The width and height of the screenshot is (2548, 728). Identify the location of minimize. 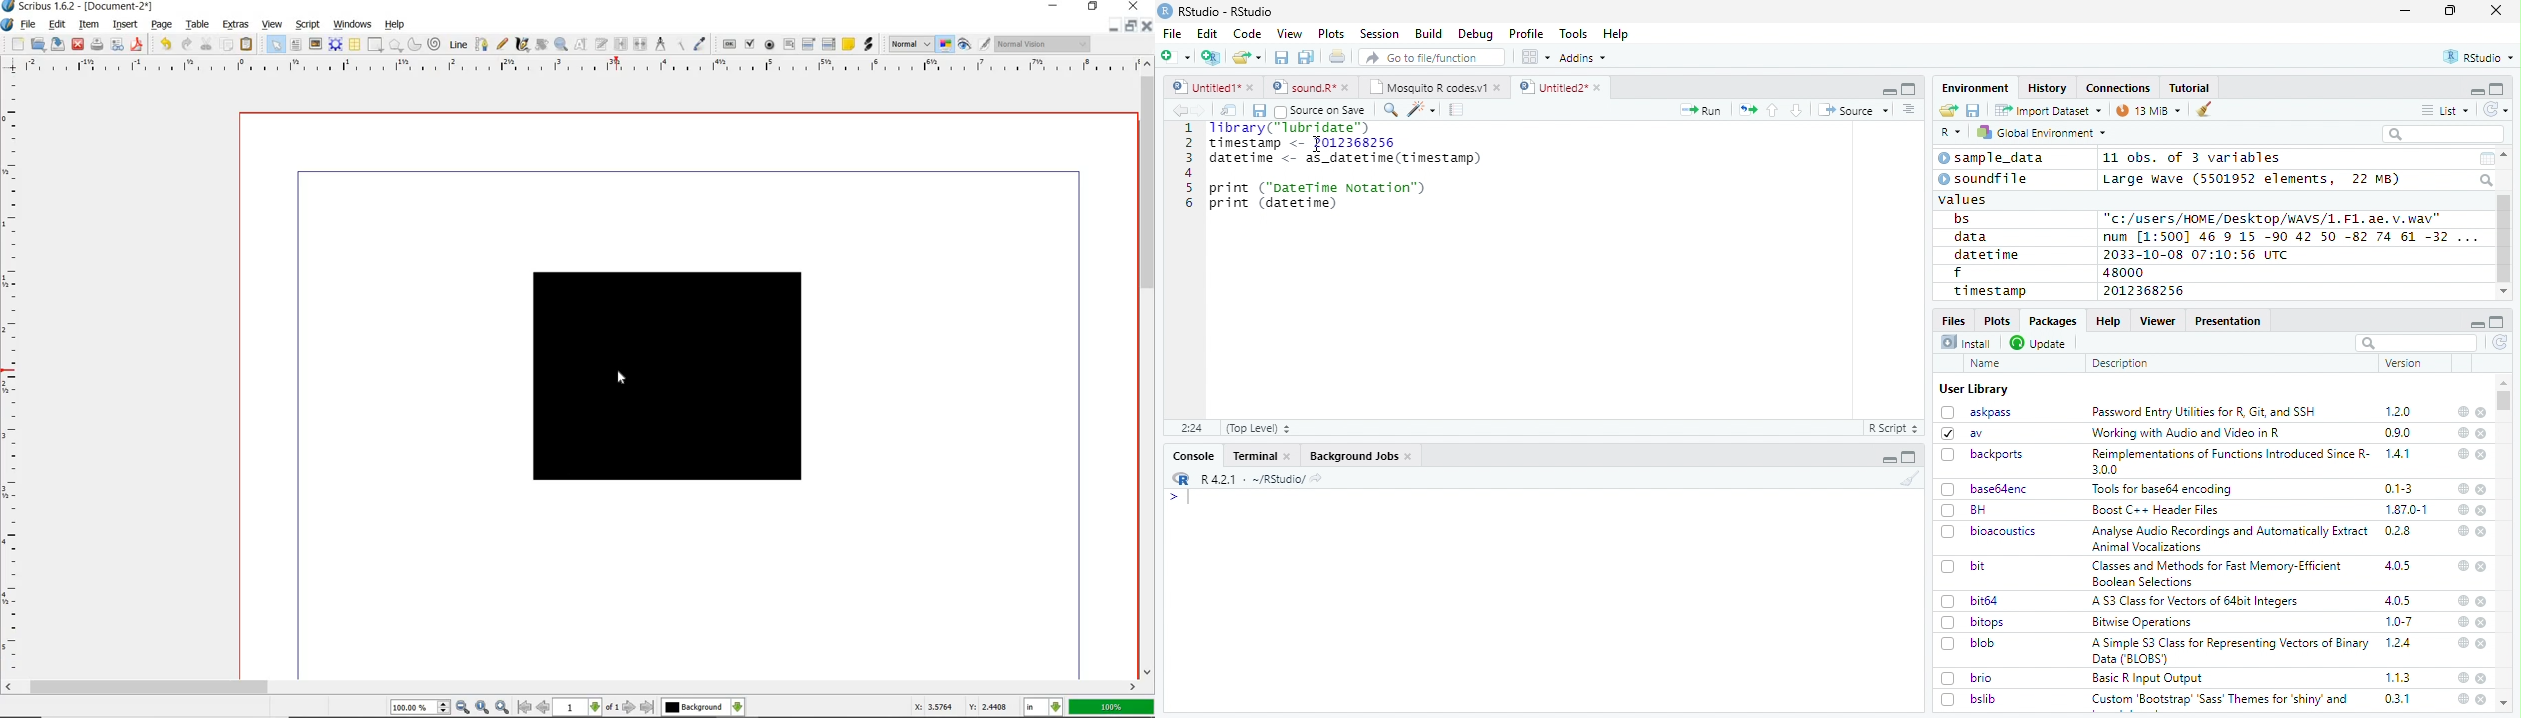
(2408, 11).